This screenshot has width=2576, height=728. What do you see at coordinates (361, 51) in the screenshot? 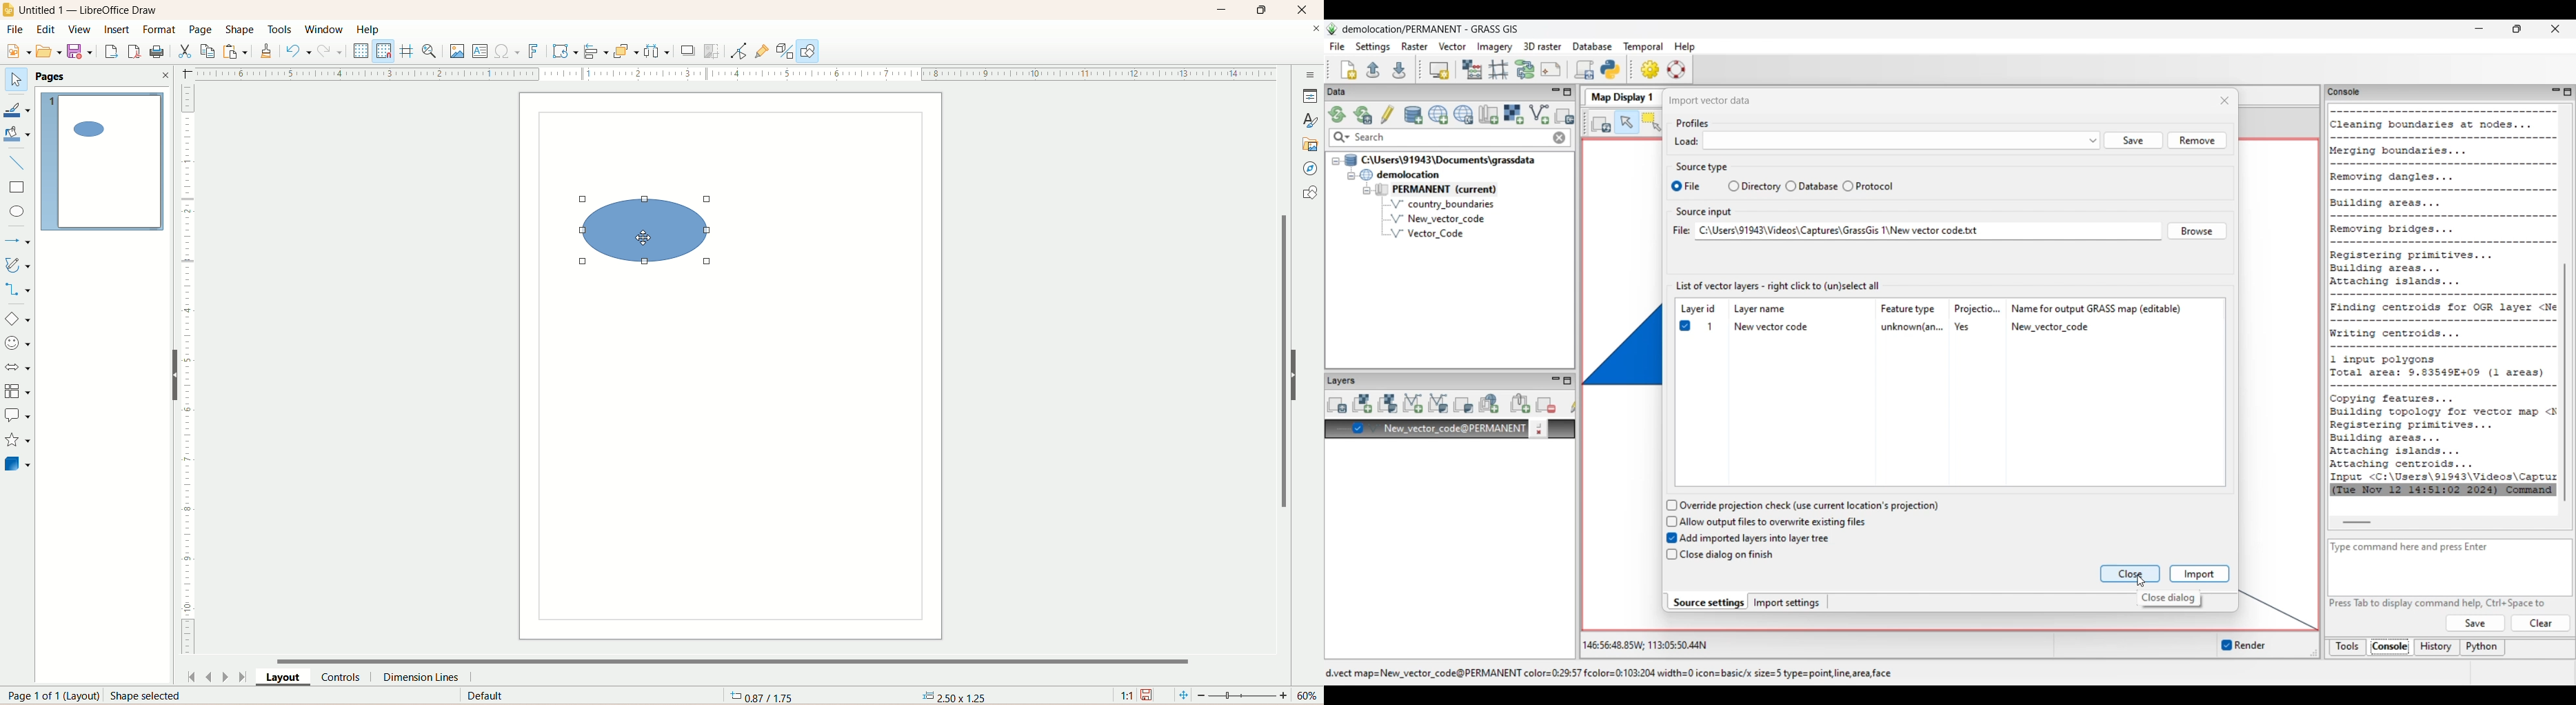
I see `display grid` at bounding box center [361, 51].